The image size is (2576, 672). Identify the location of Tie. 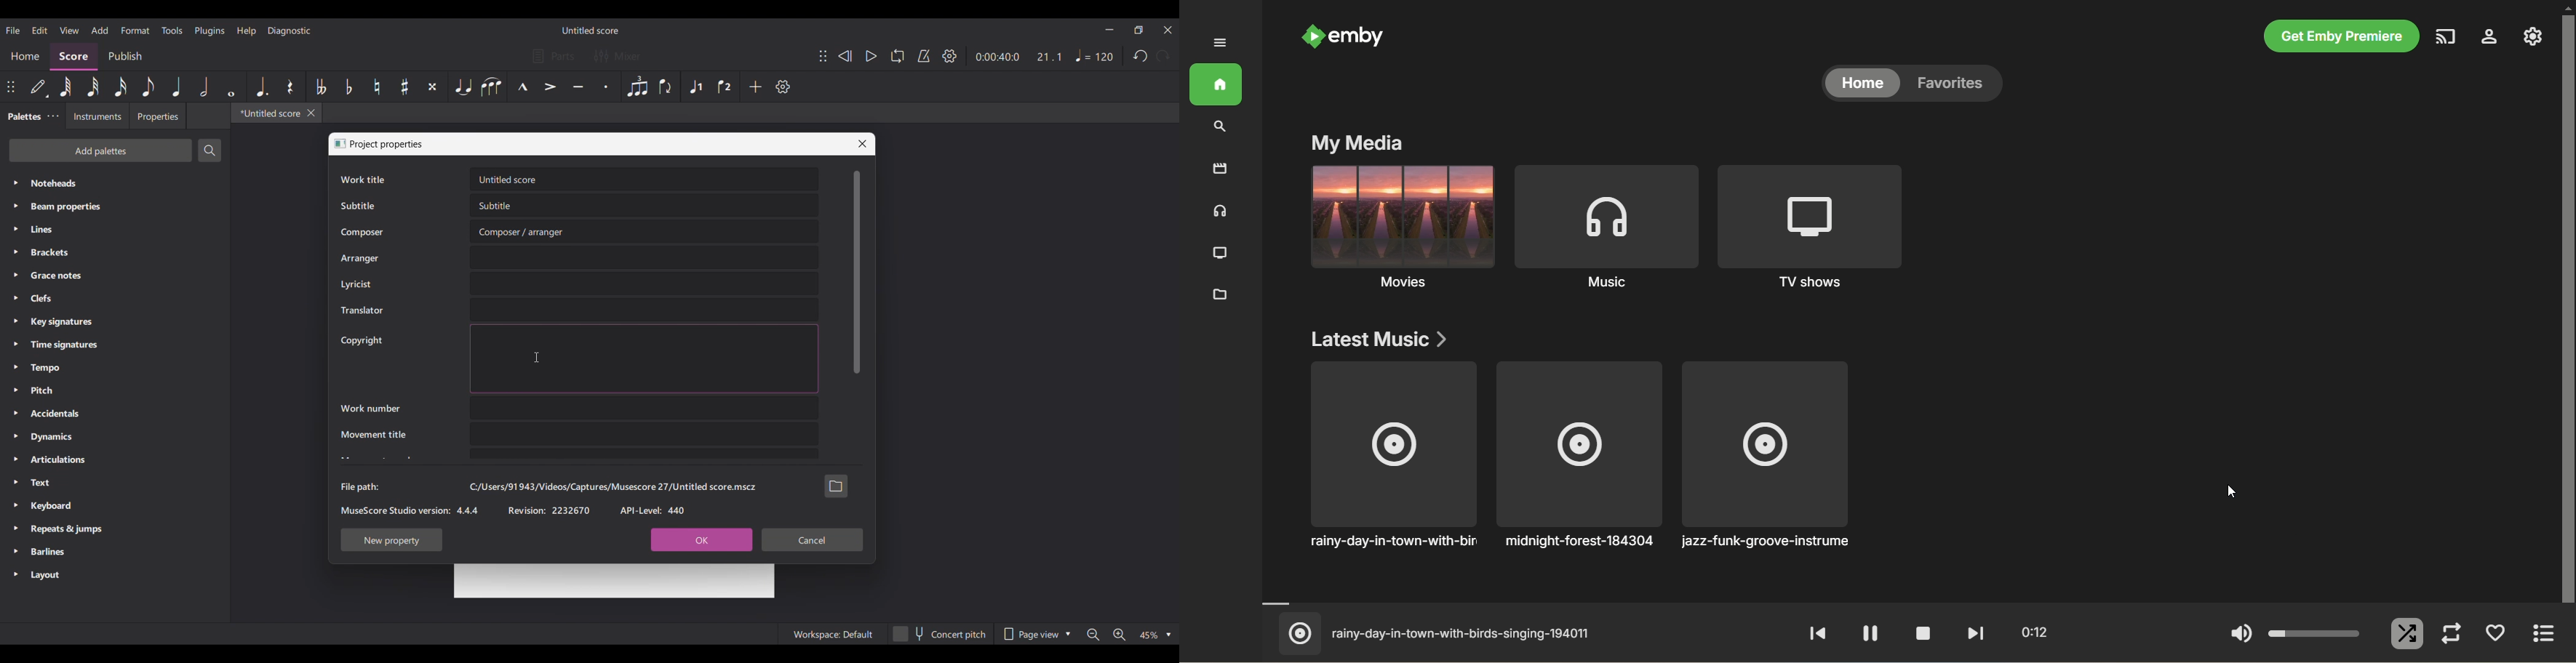
(463, 87).